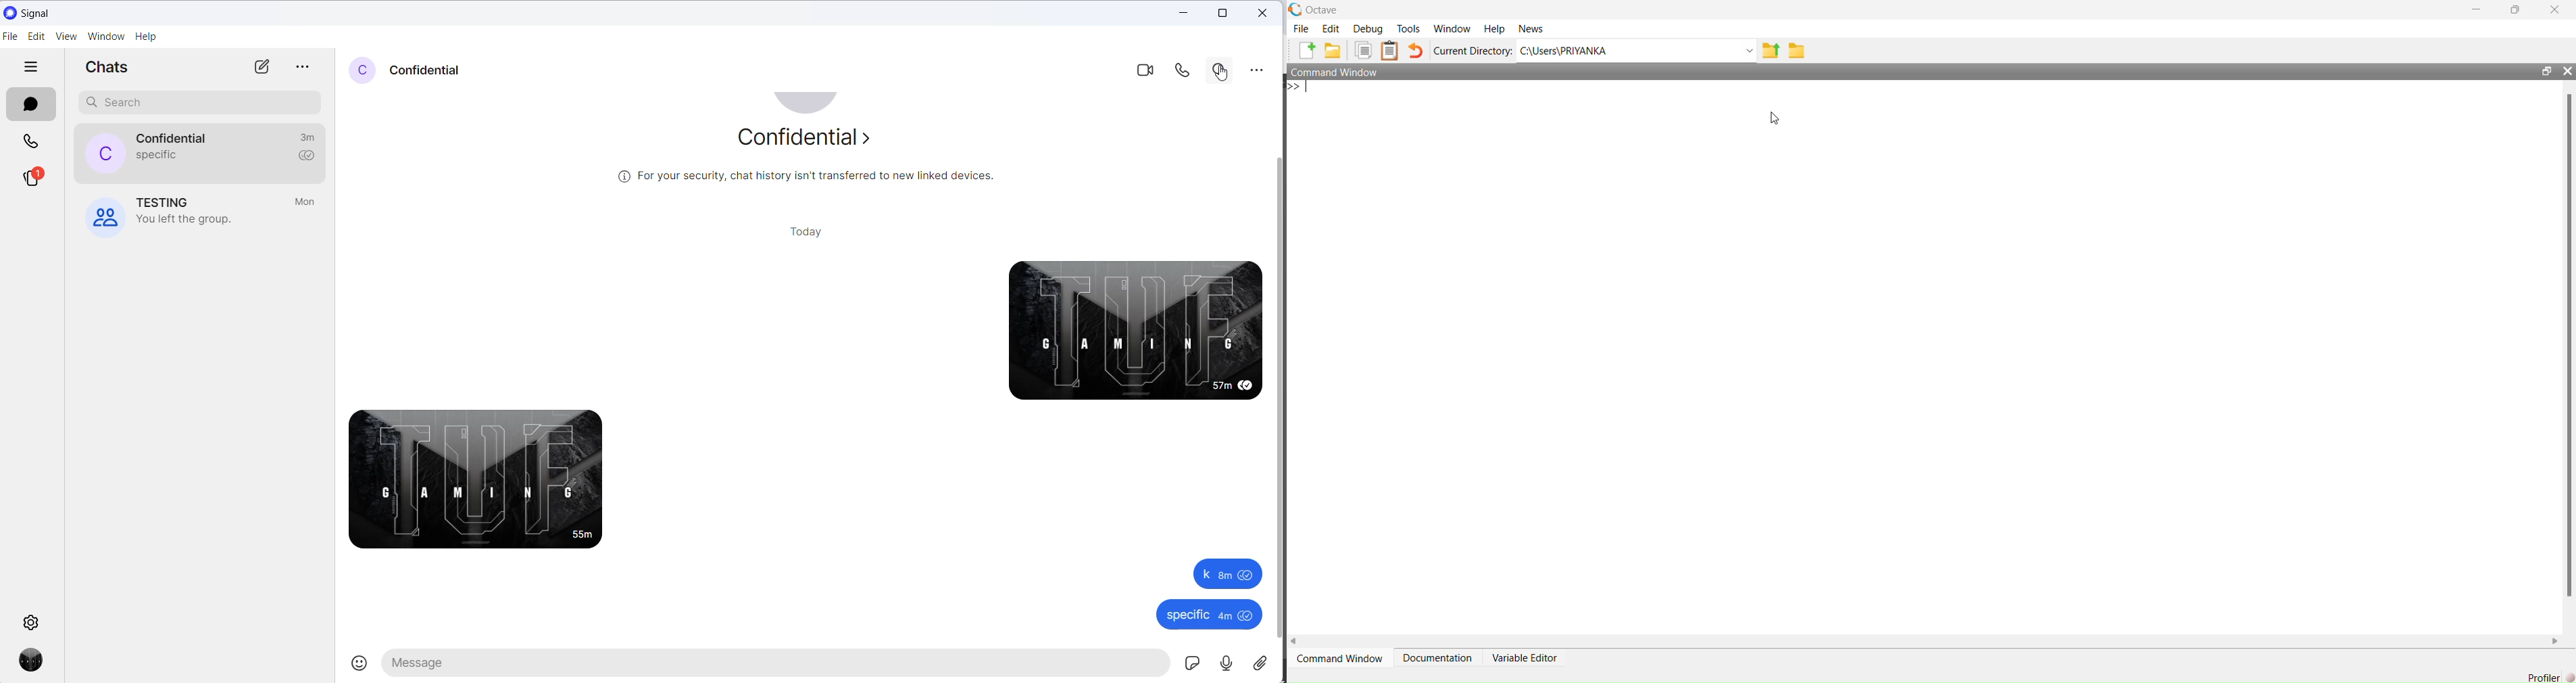  I want to click on close, so click(2556, 8).